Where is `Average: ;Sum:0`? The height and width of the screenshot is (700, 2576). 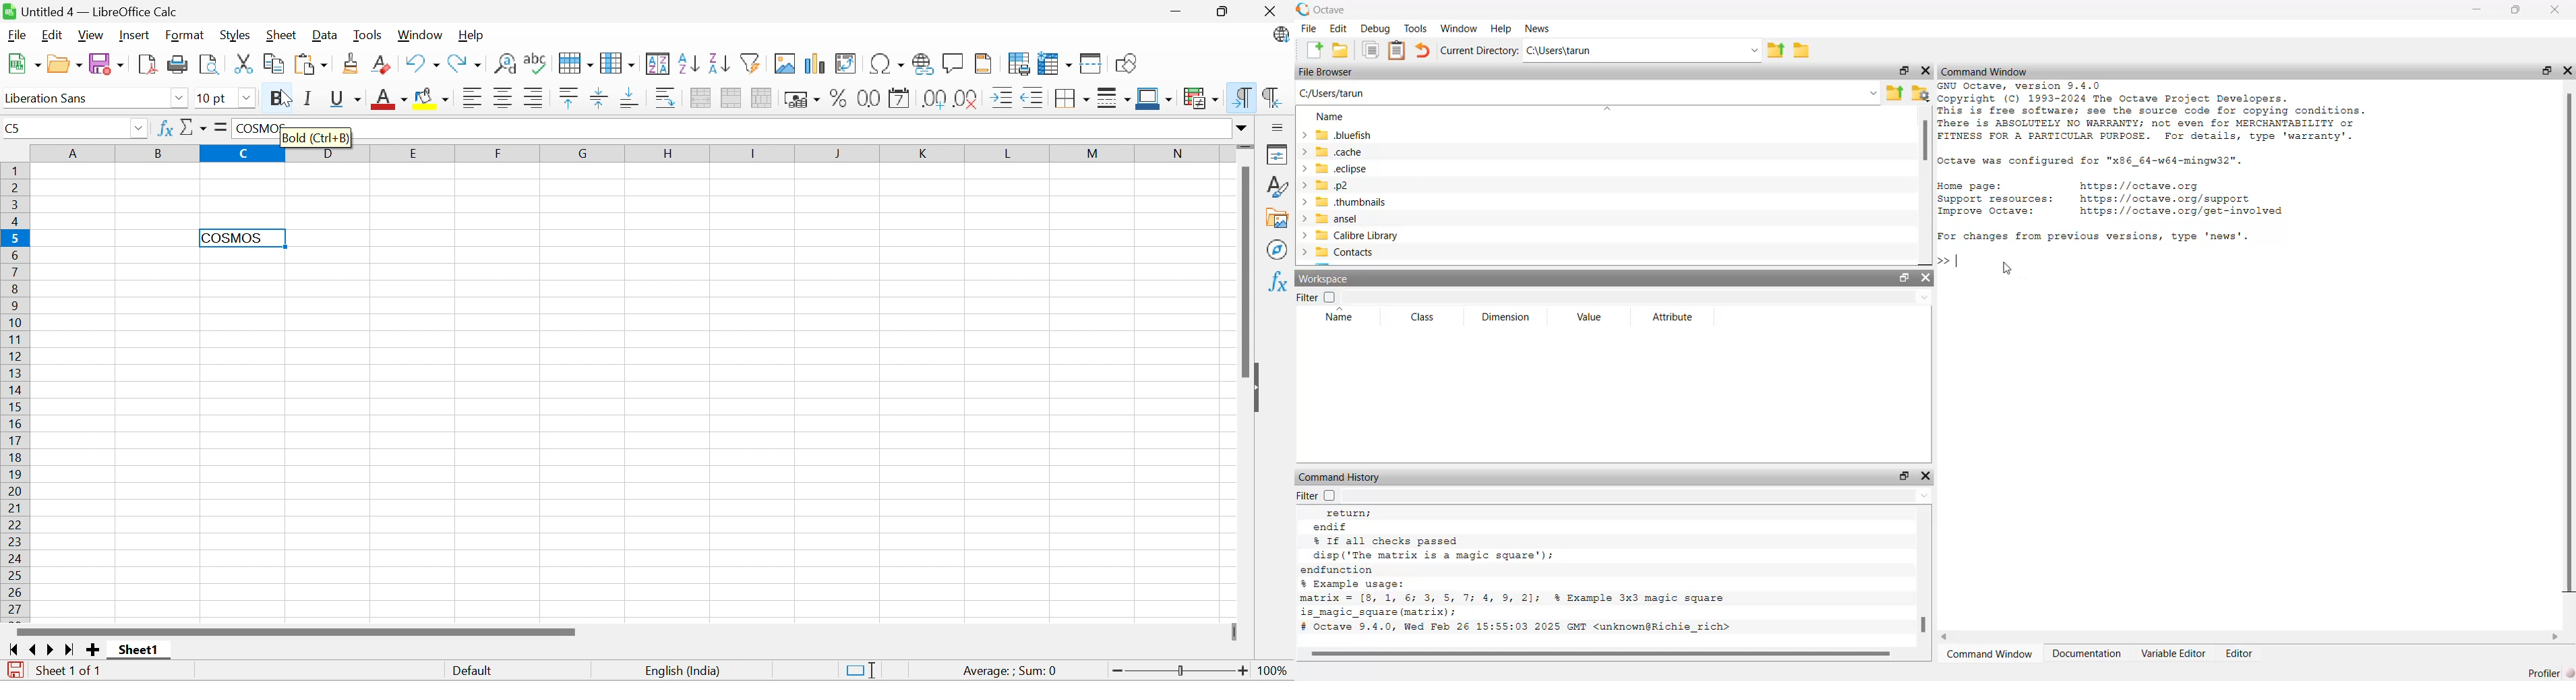
Average: ;Sum:0 is located at coordinates (1010, 672).